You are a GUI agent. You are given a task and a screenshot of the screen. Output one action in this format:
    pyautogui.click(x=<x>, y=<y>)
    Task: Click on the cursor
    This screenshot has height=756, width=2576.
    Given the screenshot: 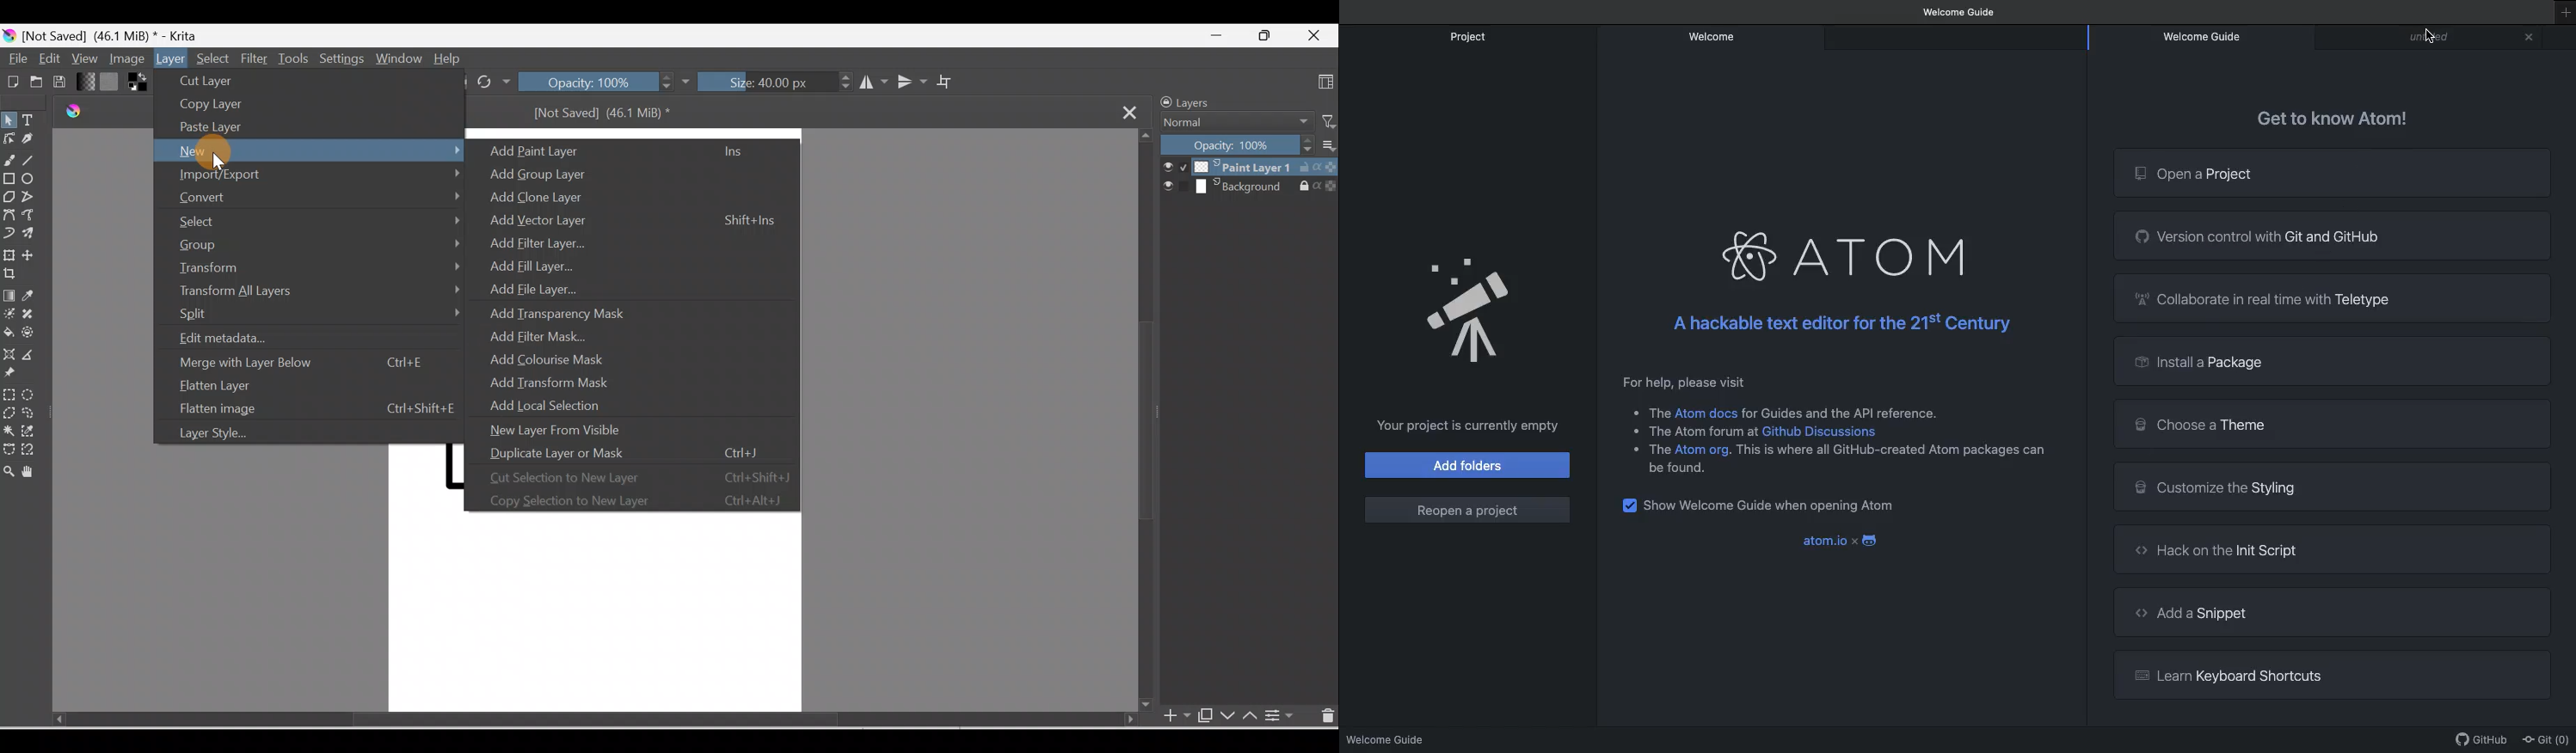 What is the action you would take?
    pyautogui.click(x=2428, y=36)
    